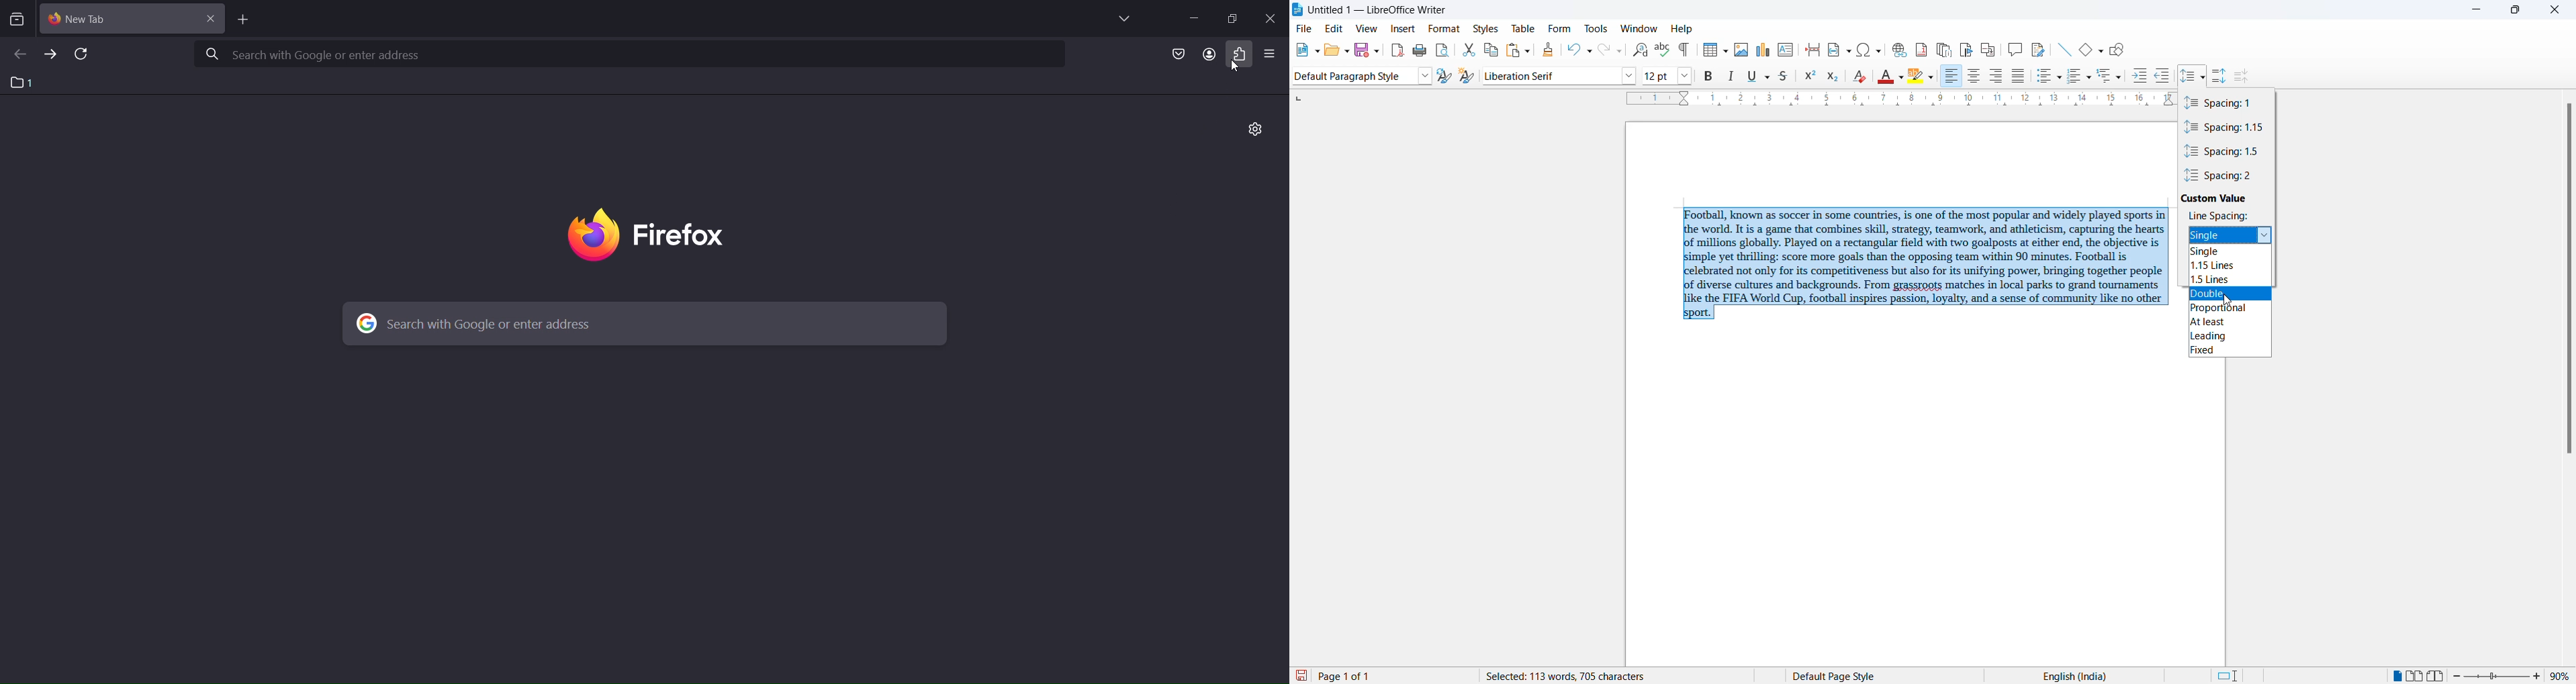 The height and width of the screenshot is (700, 2576). I want to click on book view, so click(2437, 676).